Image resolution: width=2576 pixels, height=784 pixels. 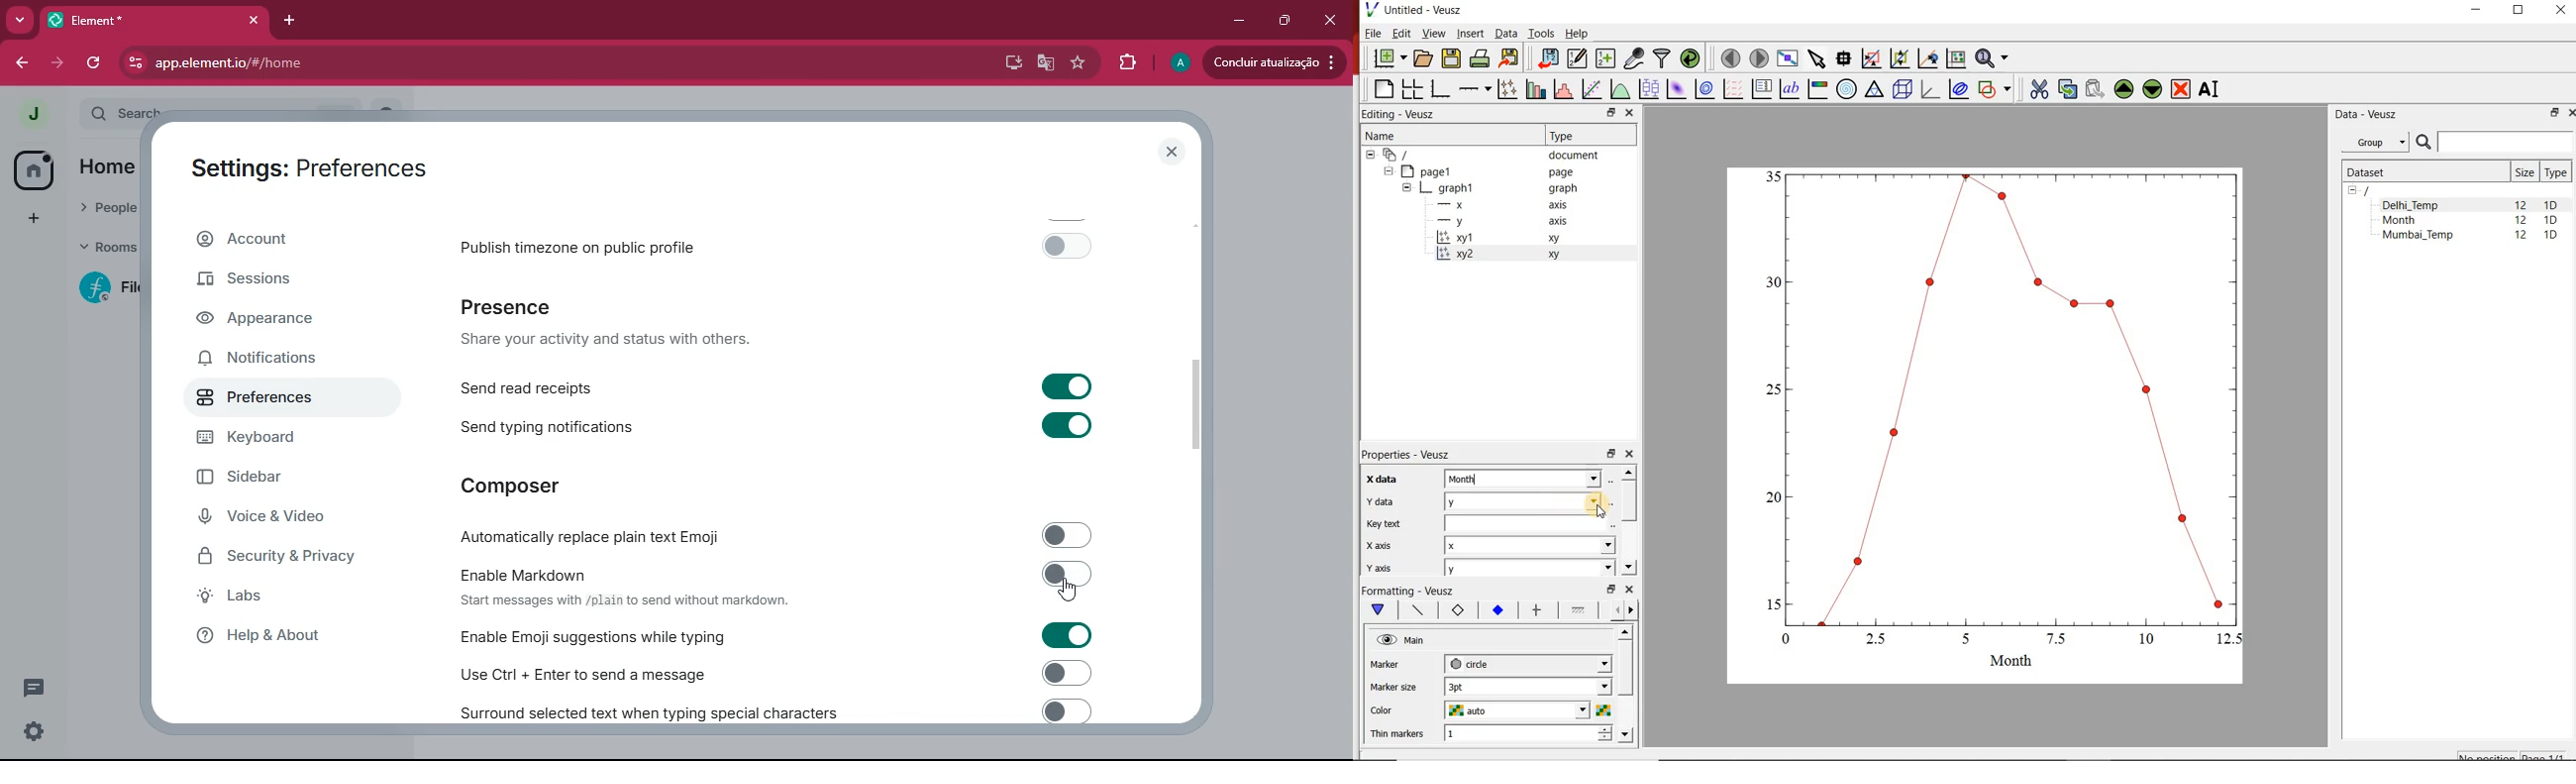 I want to click on 12, so click(x=2521, y=222).